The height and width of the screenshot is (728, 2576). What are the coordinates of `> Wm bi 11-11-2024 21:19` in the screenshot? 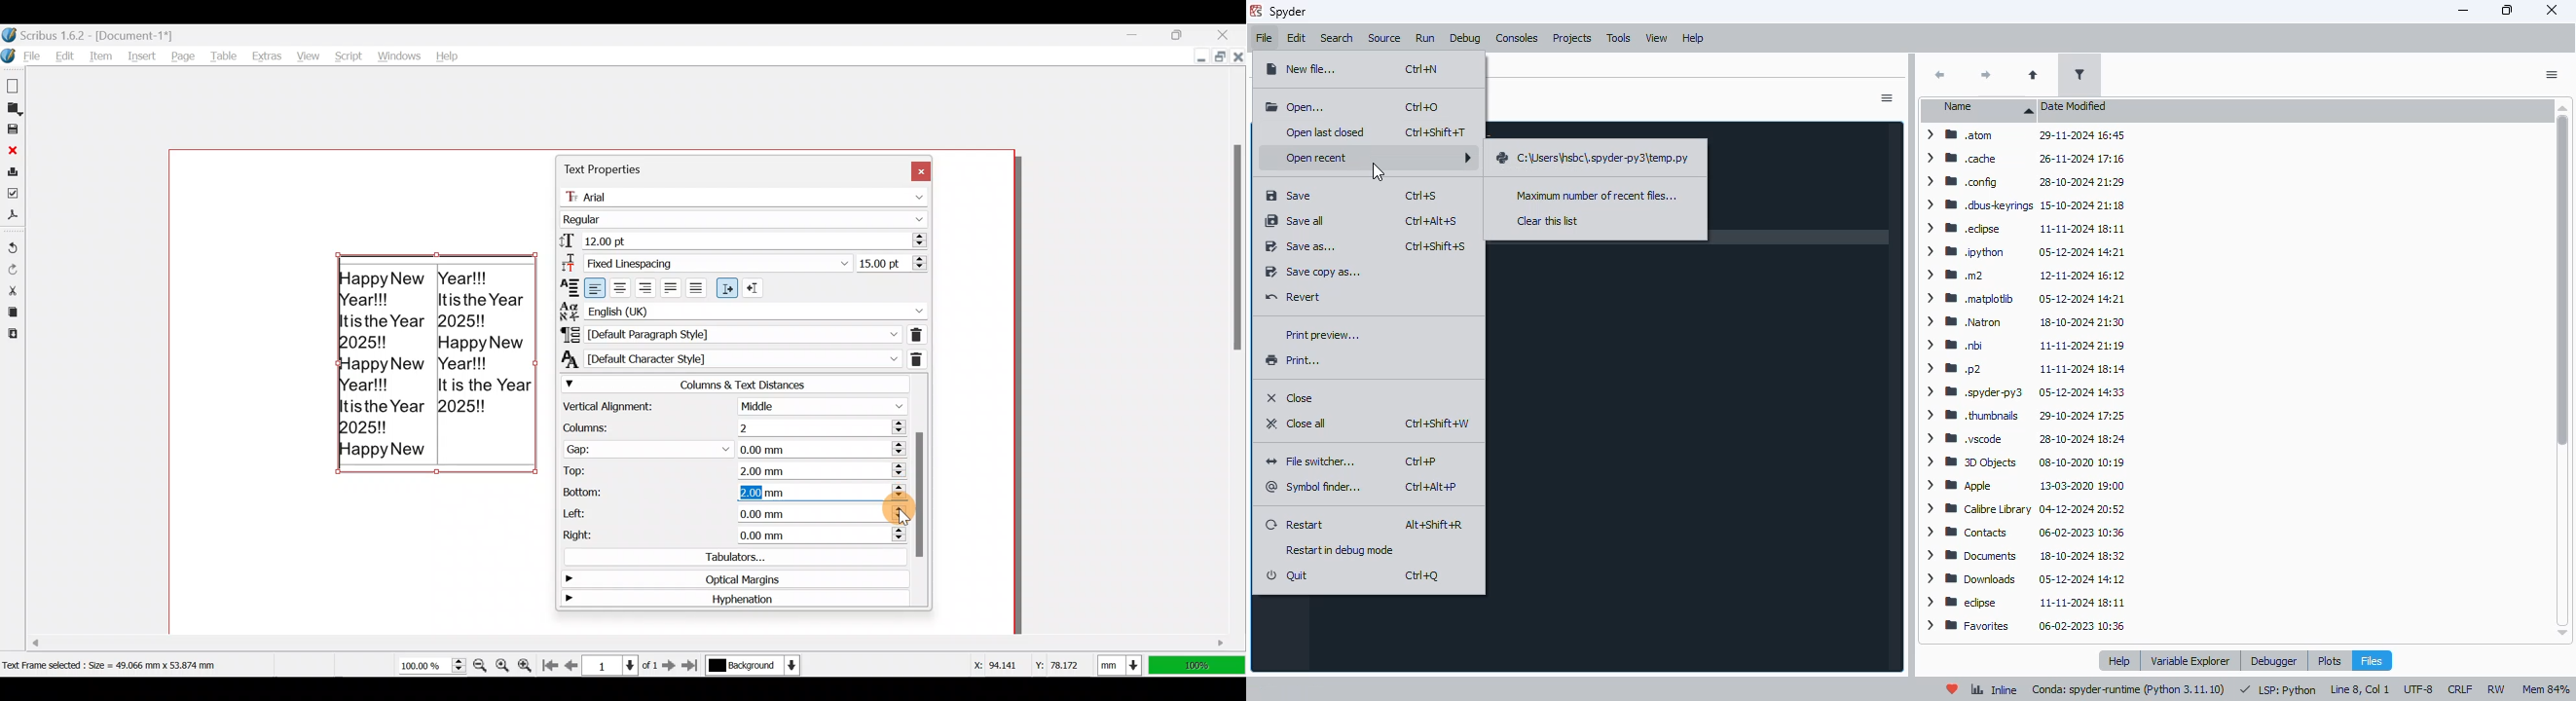 It's located at (2024, 345).